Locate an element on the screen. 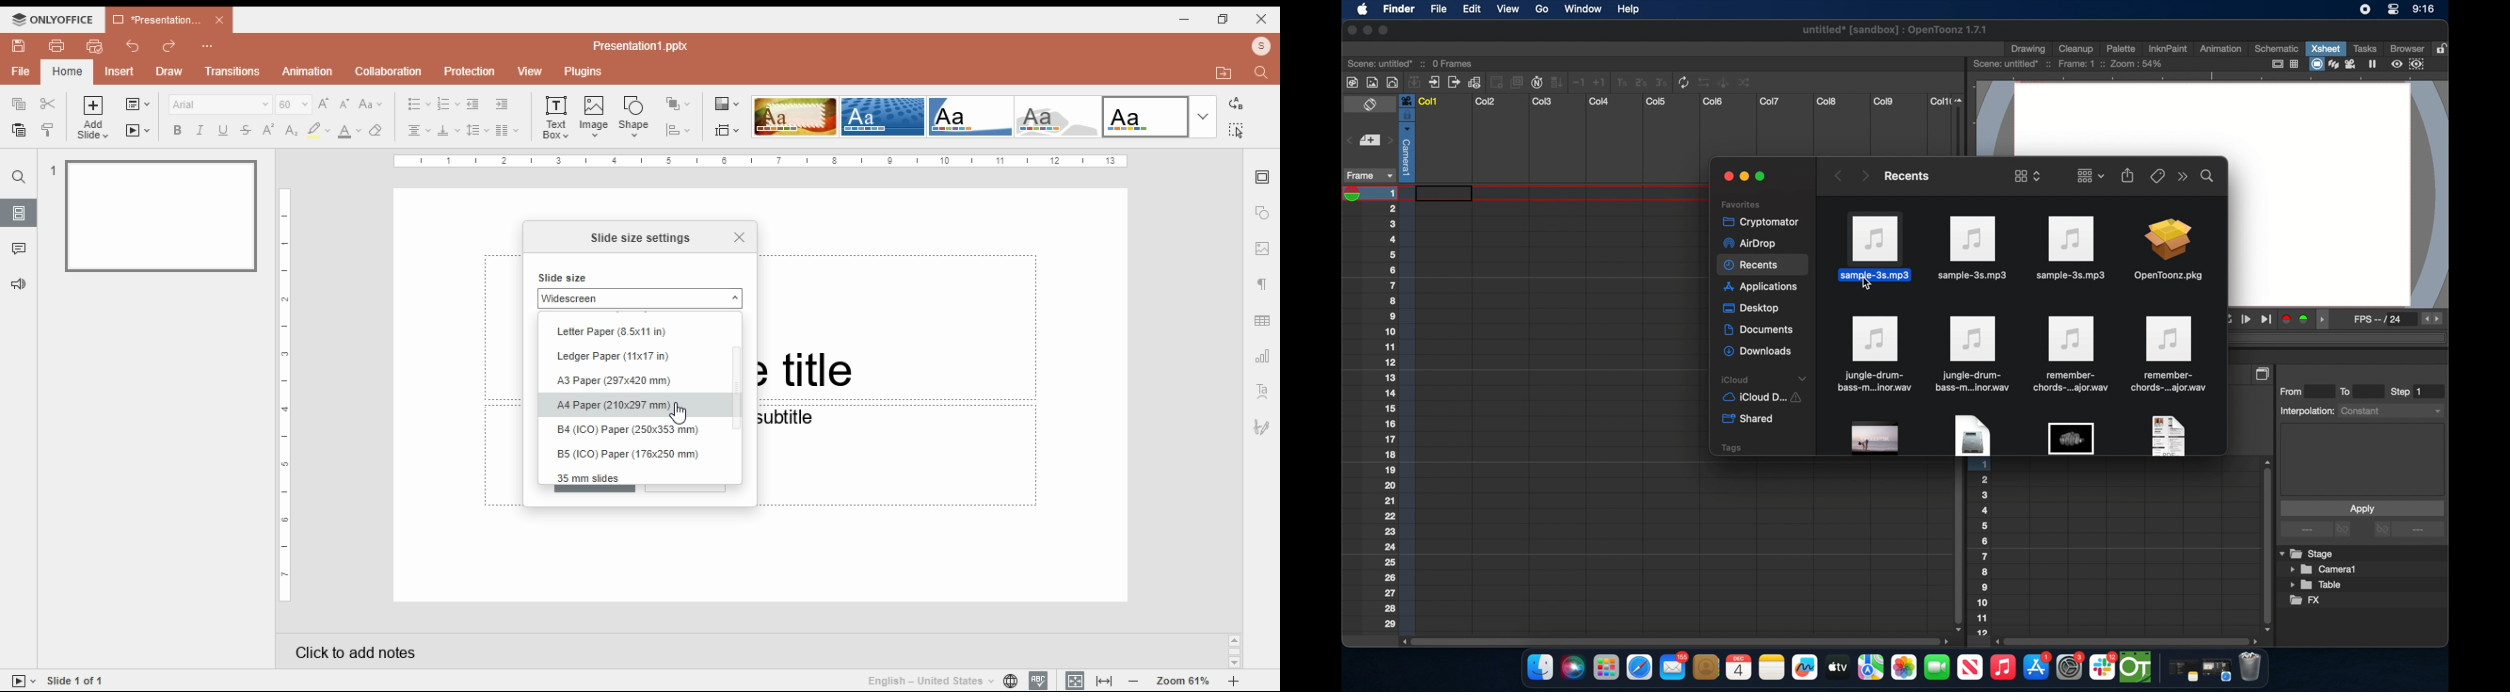 This screenshot has height=700, width=2520. comments is located at coordinates (19, 249).